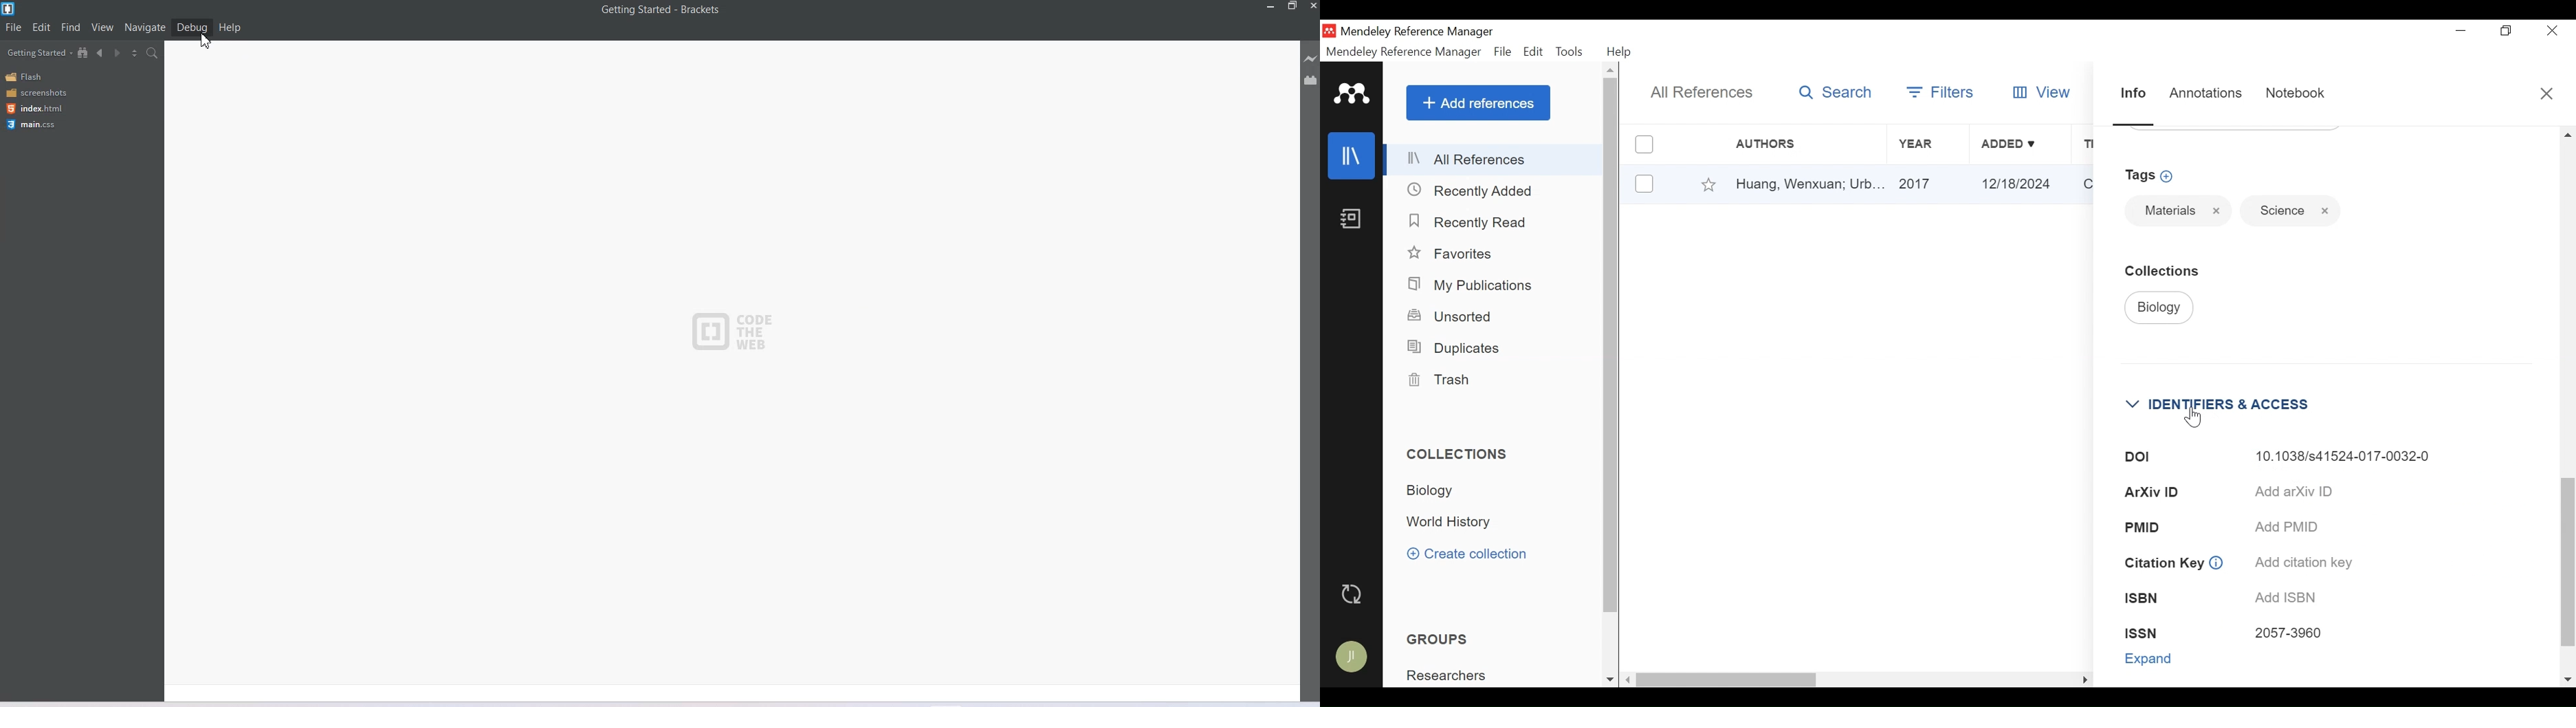  I want to click on minimize, so click(2461, 30).